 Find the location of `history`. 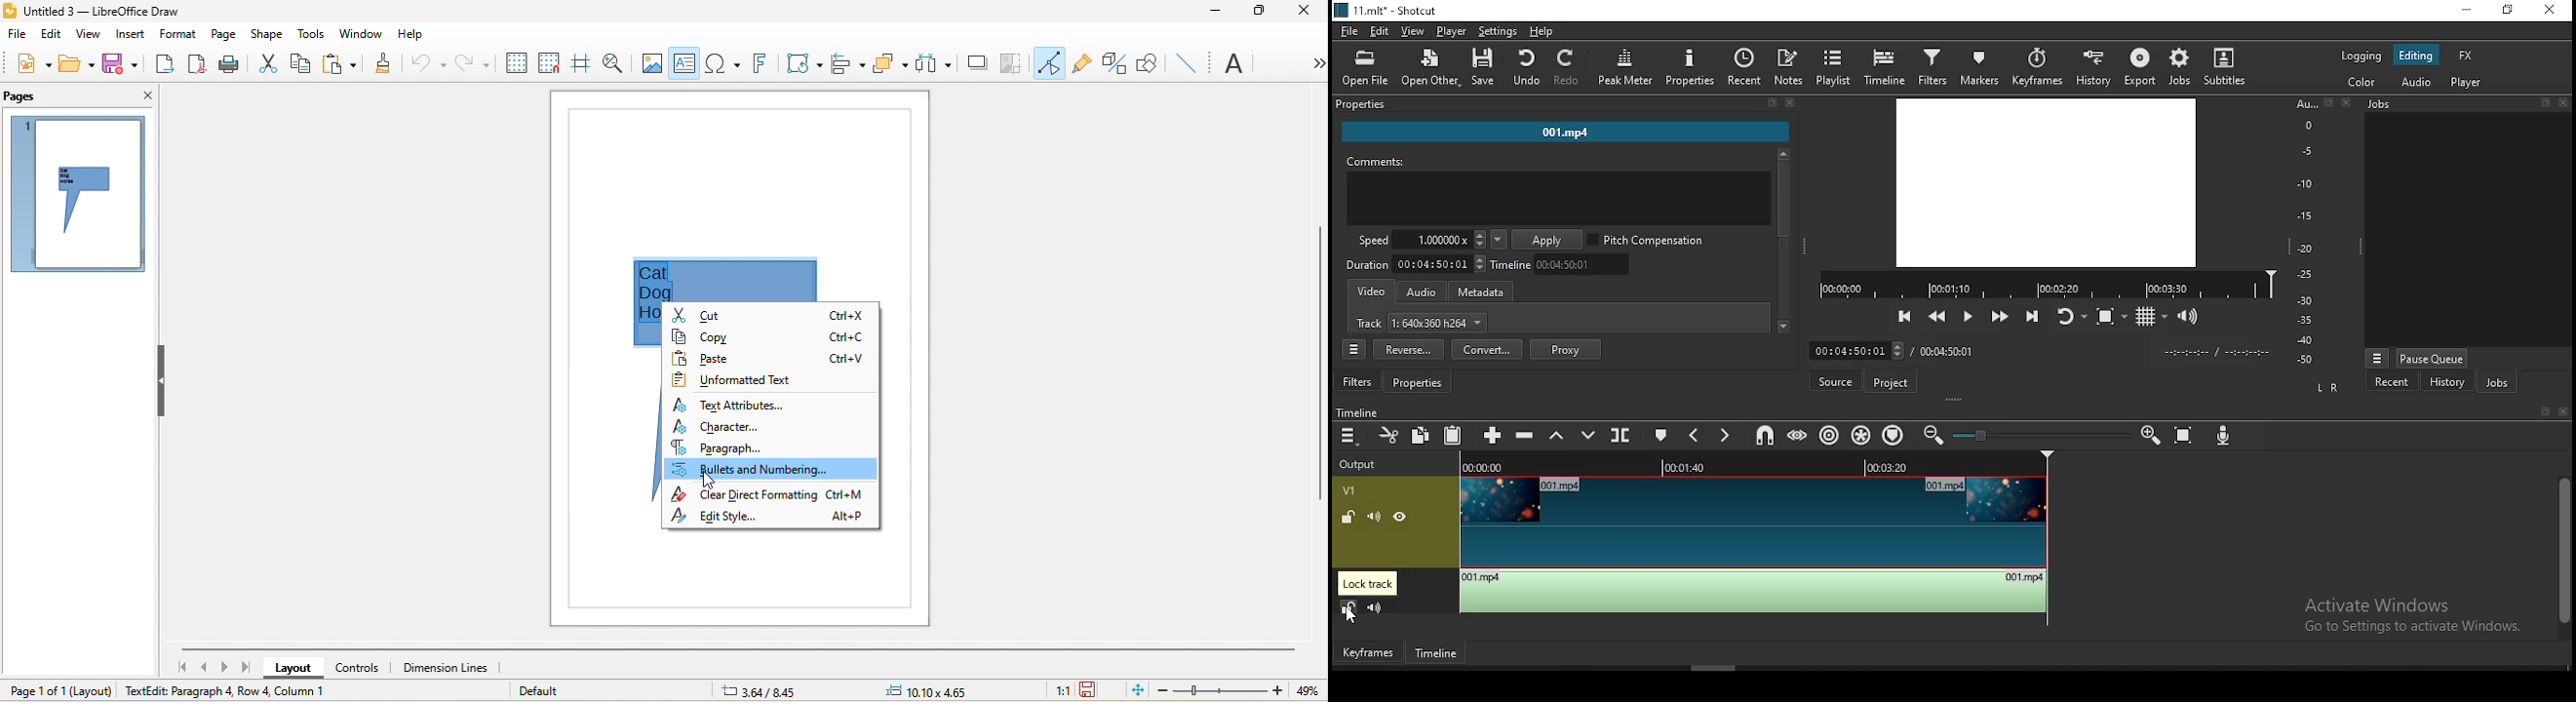

history is located at coordinates (2446, 382).